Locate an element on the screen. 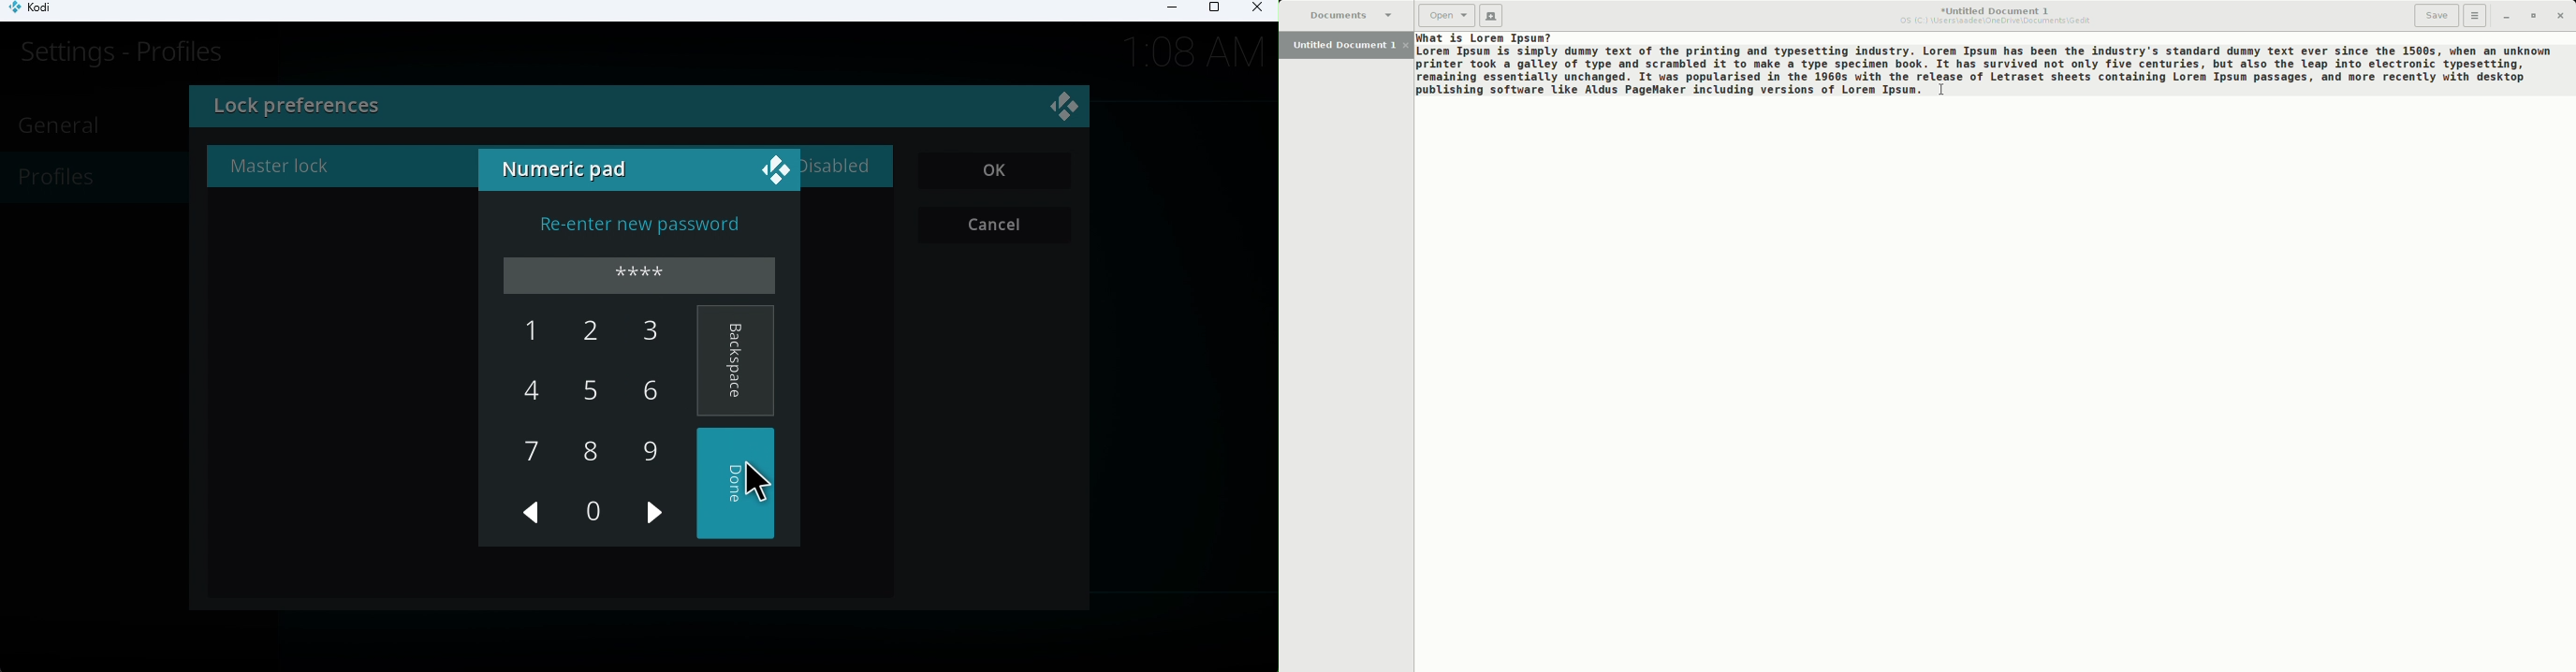  Minimize is located at coordinates (1165, 10).